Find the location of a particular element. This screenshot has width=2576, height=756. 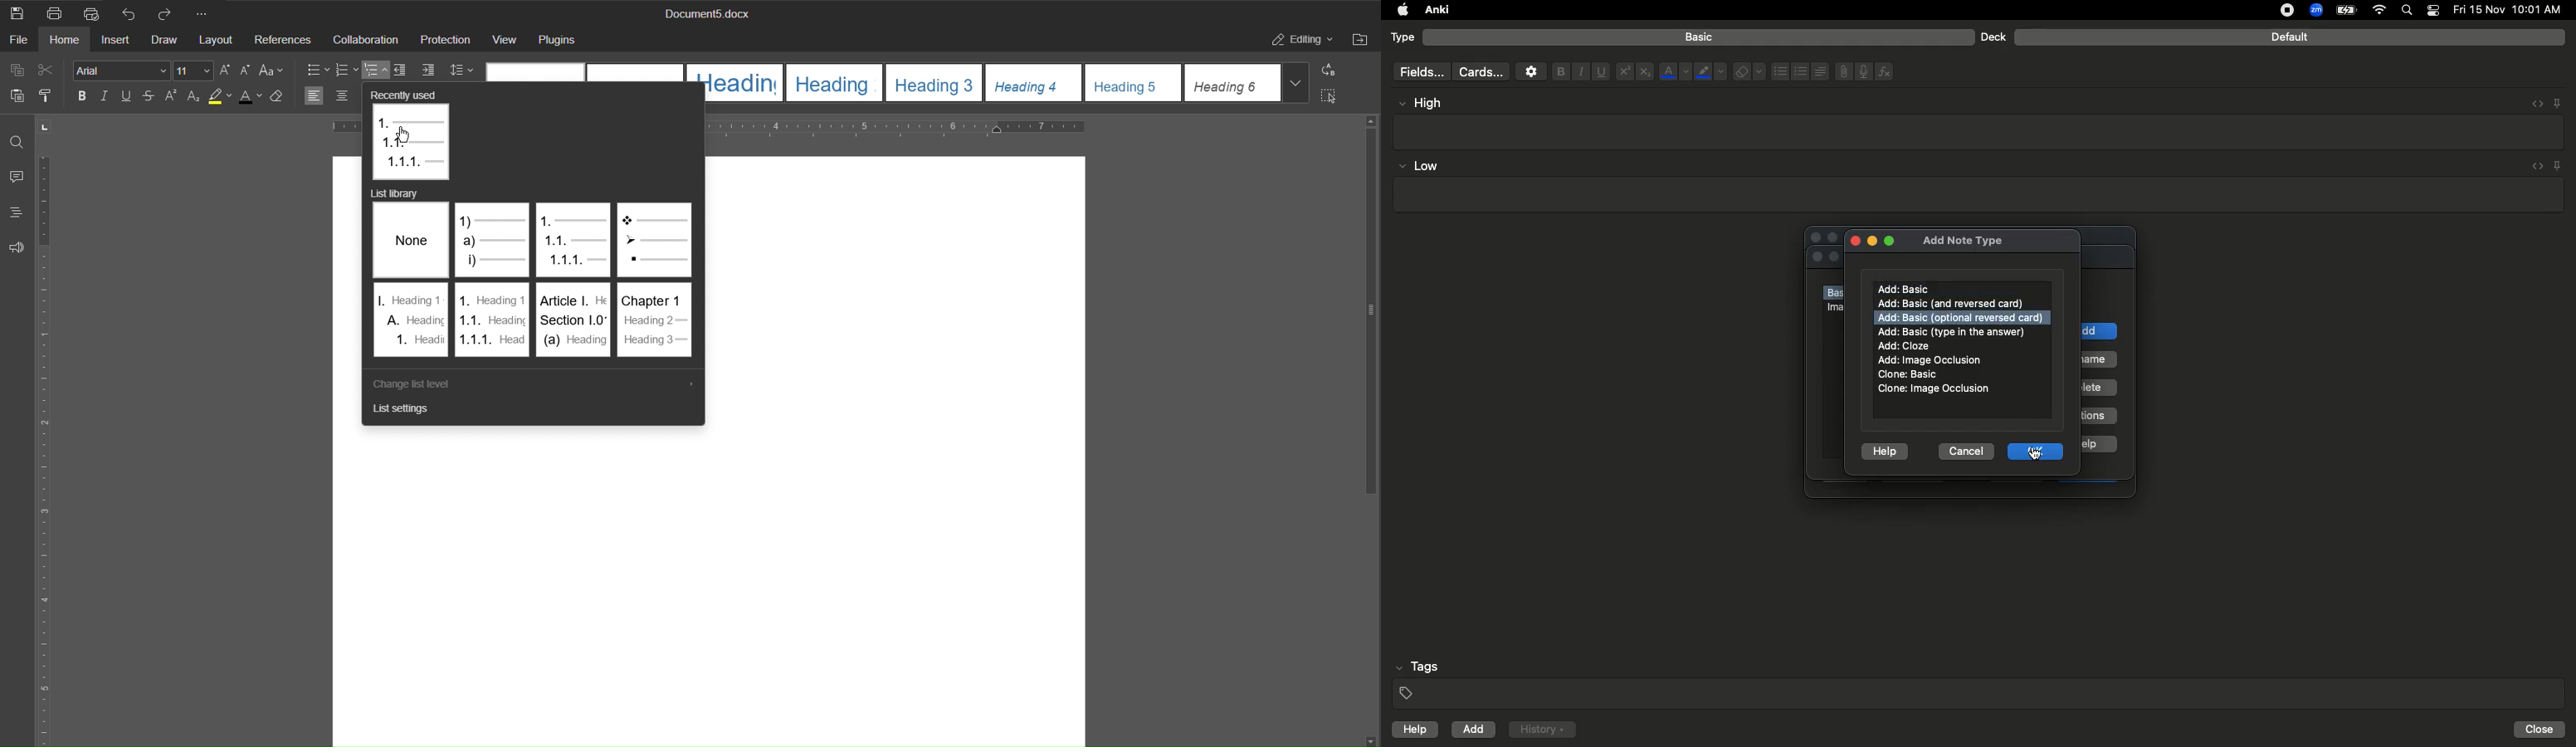

Add basic type in the answer is located at coordinates (1954, 331).